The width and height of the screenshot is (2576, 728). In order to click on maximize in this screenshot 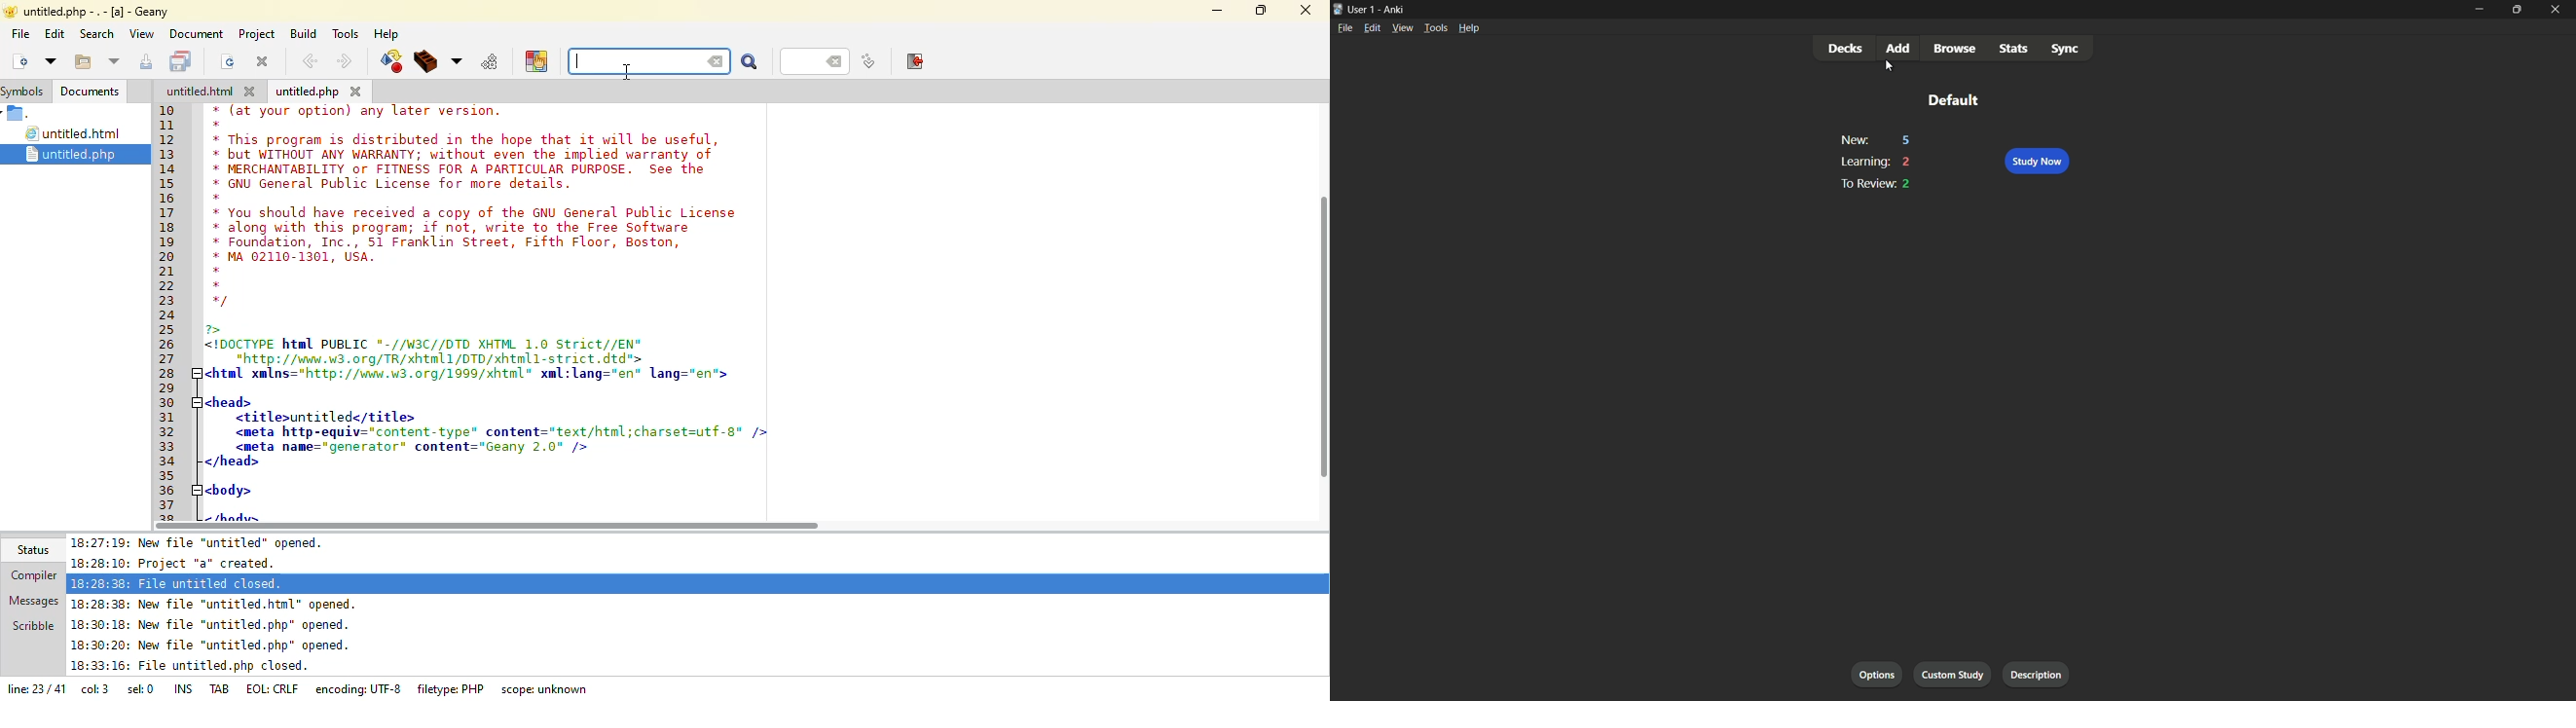, I will do `click(2517, 10)`.